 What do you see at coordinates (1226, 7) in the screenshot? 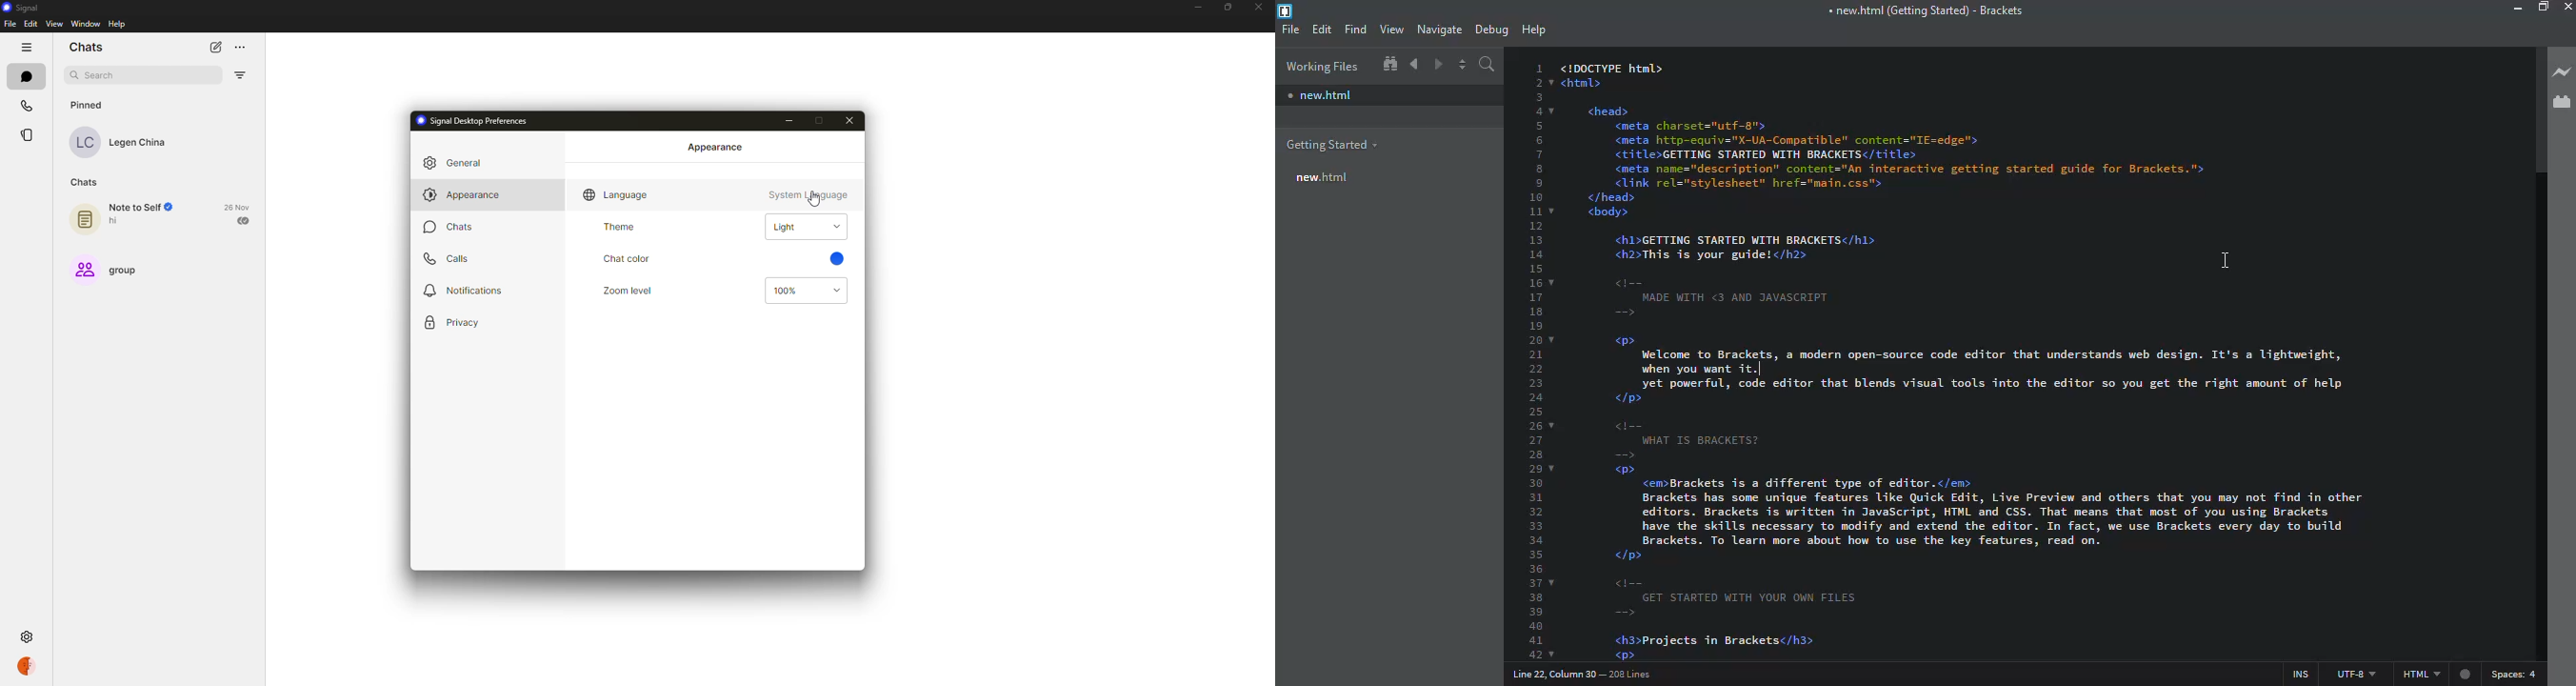
I see `maximize` at bounding box center [1226, 7].